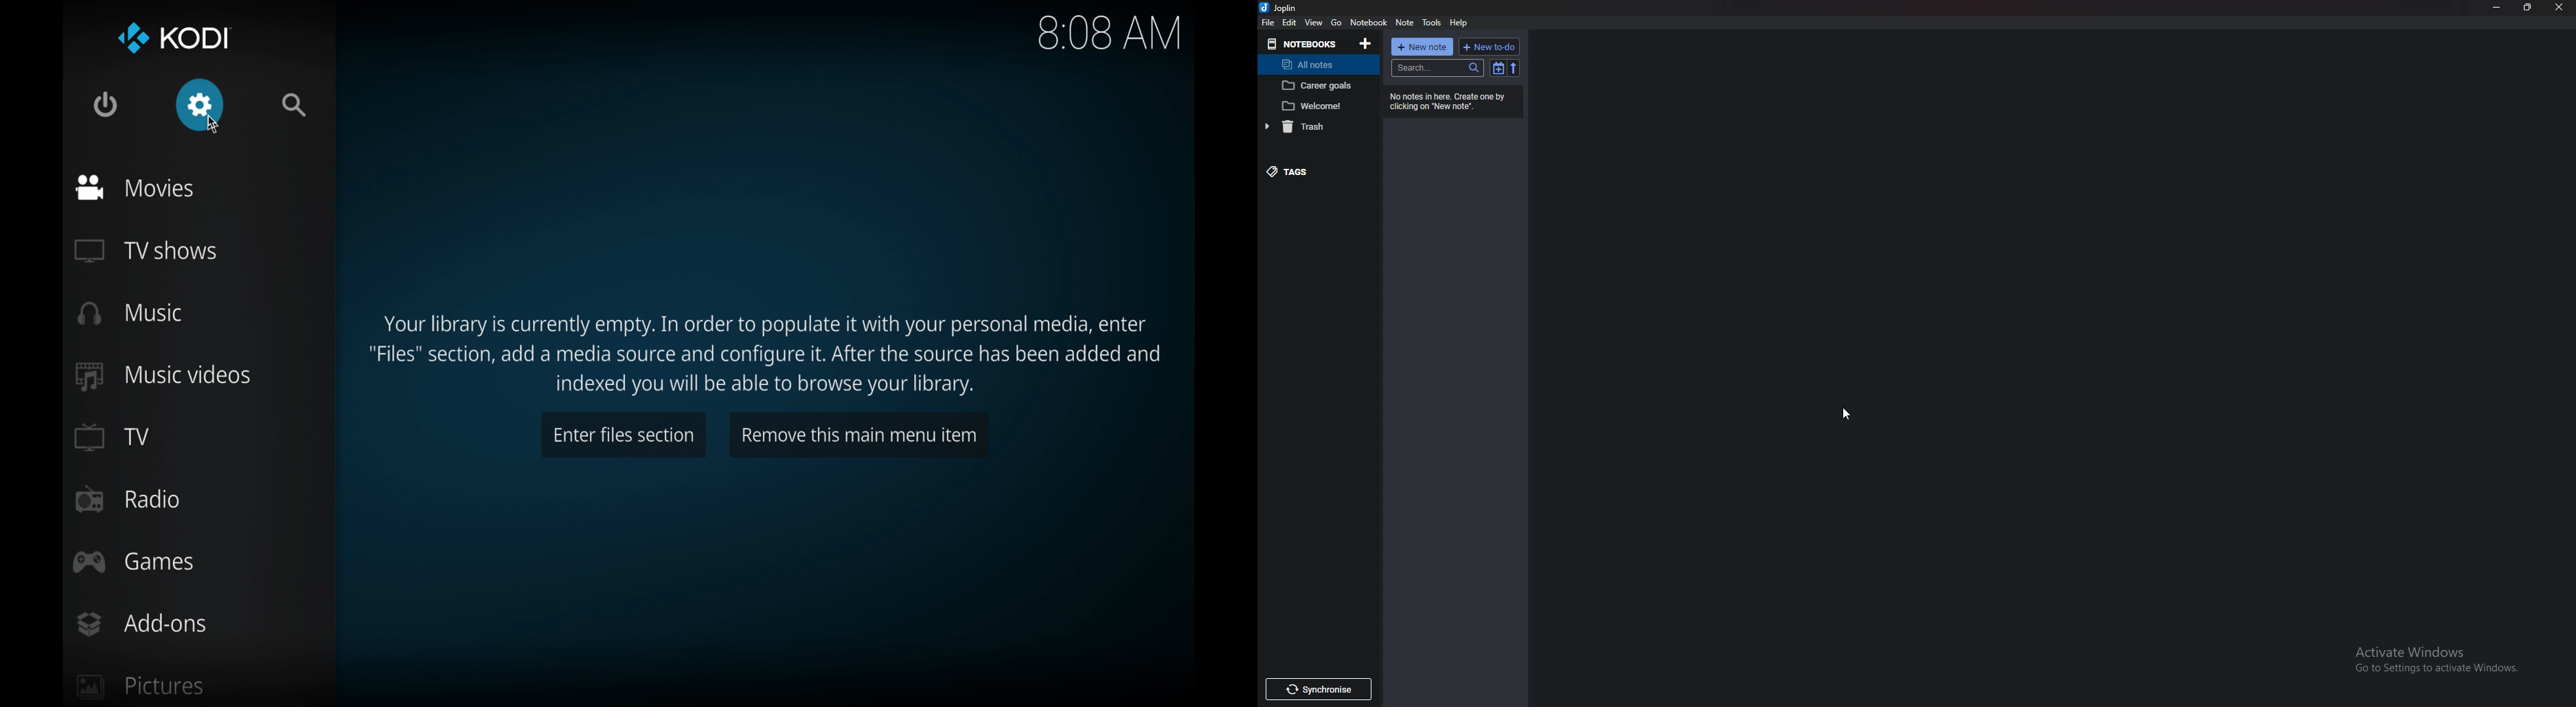 Image resolution: width=2576 pixels, height=728 pixels. Describe the element at coordinates (173, 39) in the screenshot. I see `kodi` at that location.